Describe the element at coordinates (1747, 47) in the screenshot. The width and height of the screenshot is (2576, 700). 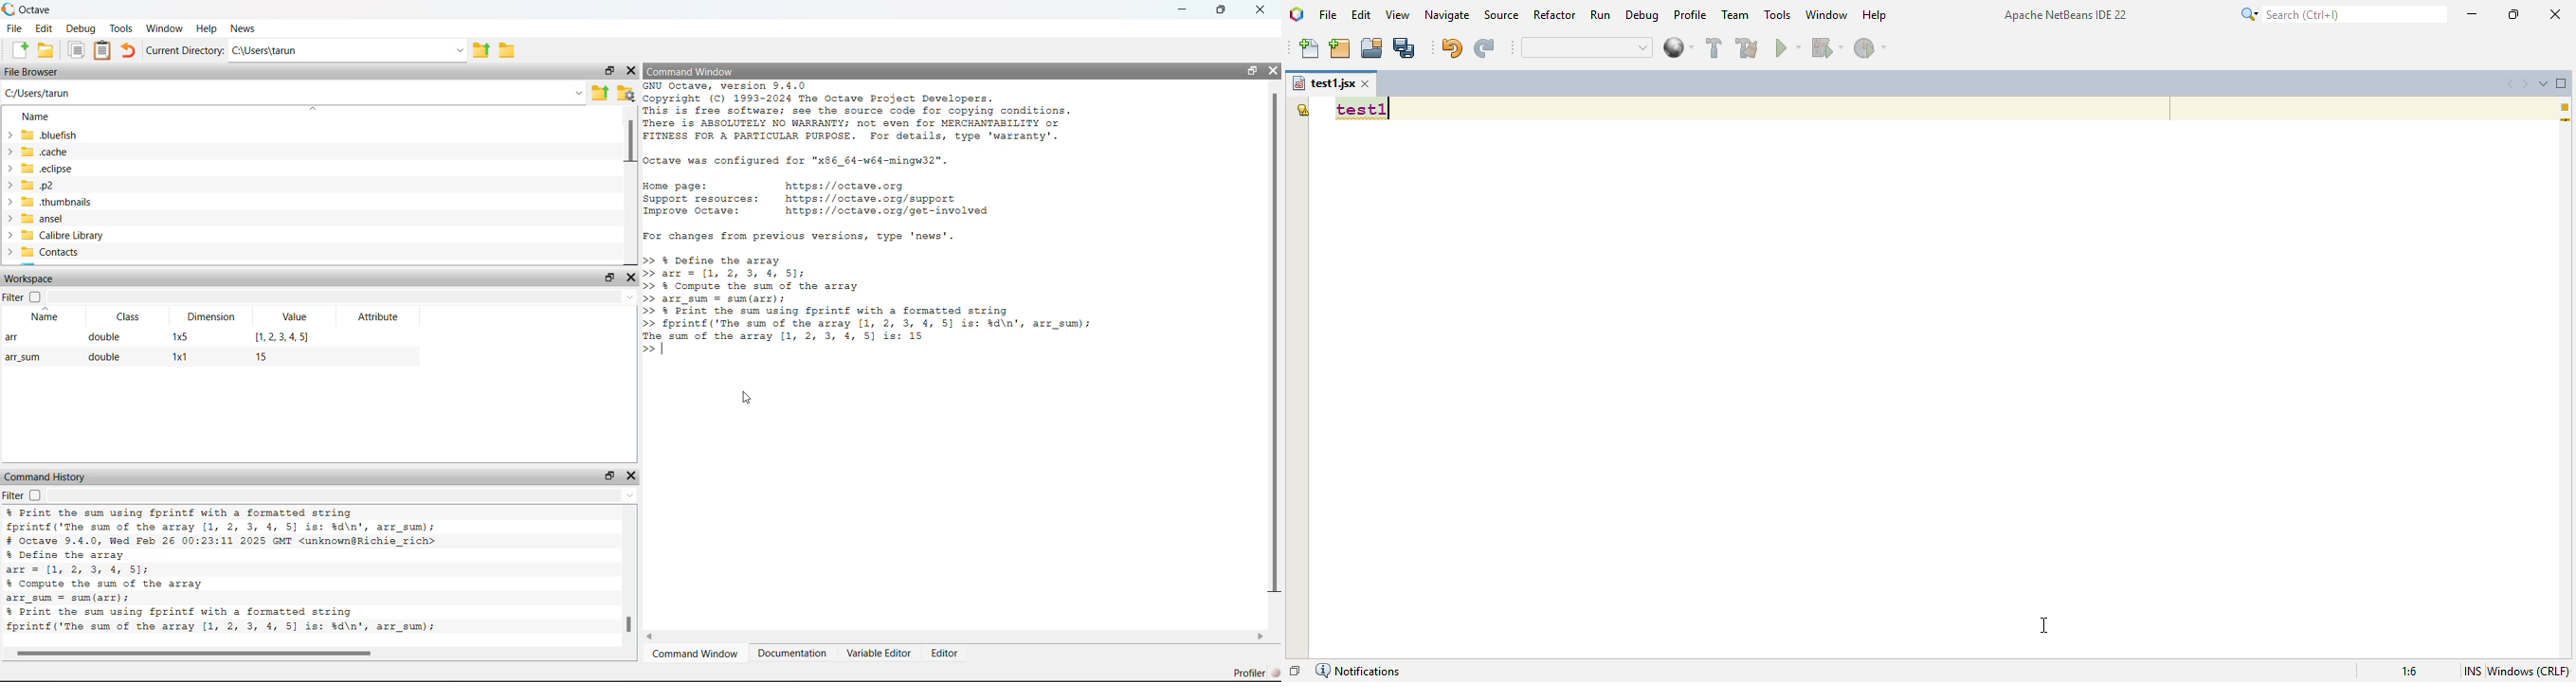
I see `clean and build project` at that location.